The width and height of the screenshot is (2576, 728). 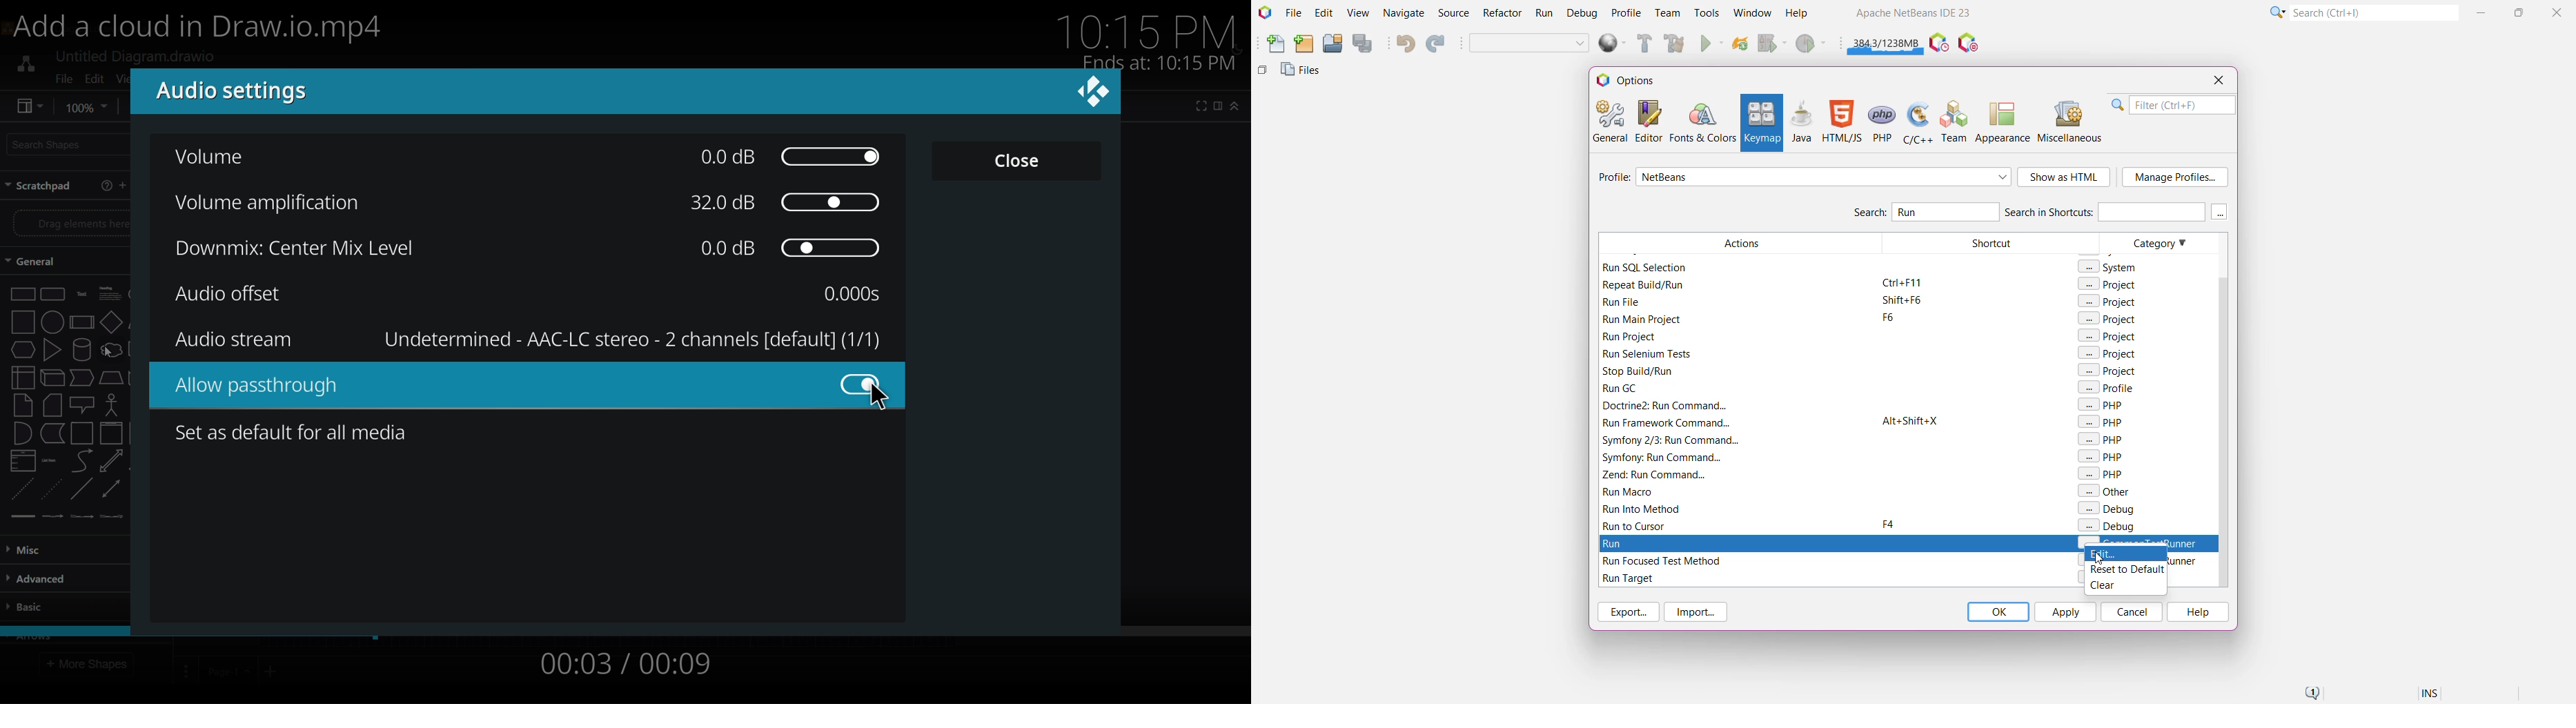 What do you see at coordinates (287, 252) in the screenshot?
I see `downmix` at bounding box center [287, 252].